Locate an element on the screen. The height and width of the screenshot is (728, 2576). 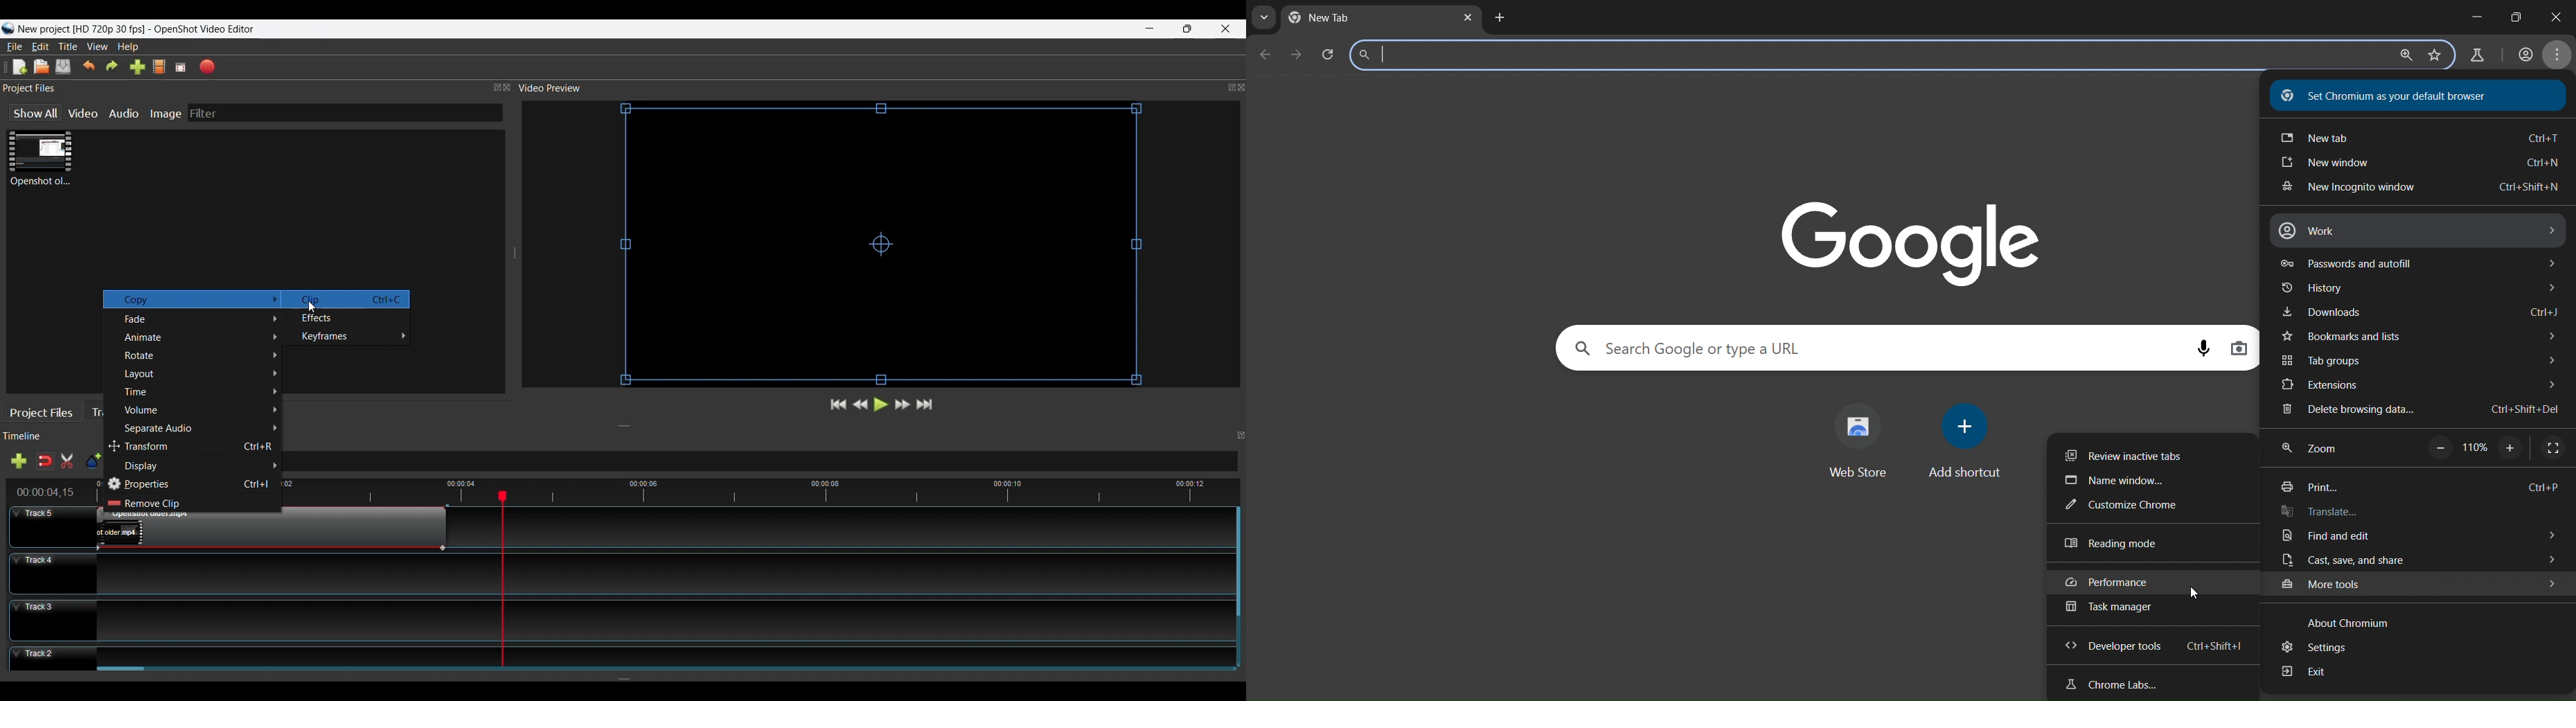
Clip at track Panel is located at coordinates (270, 533).